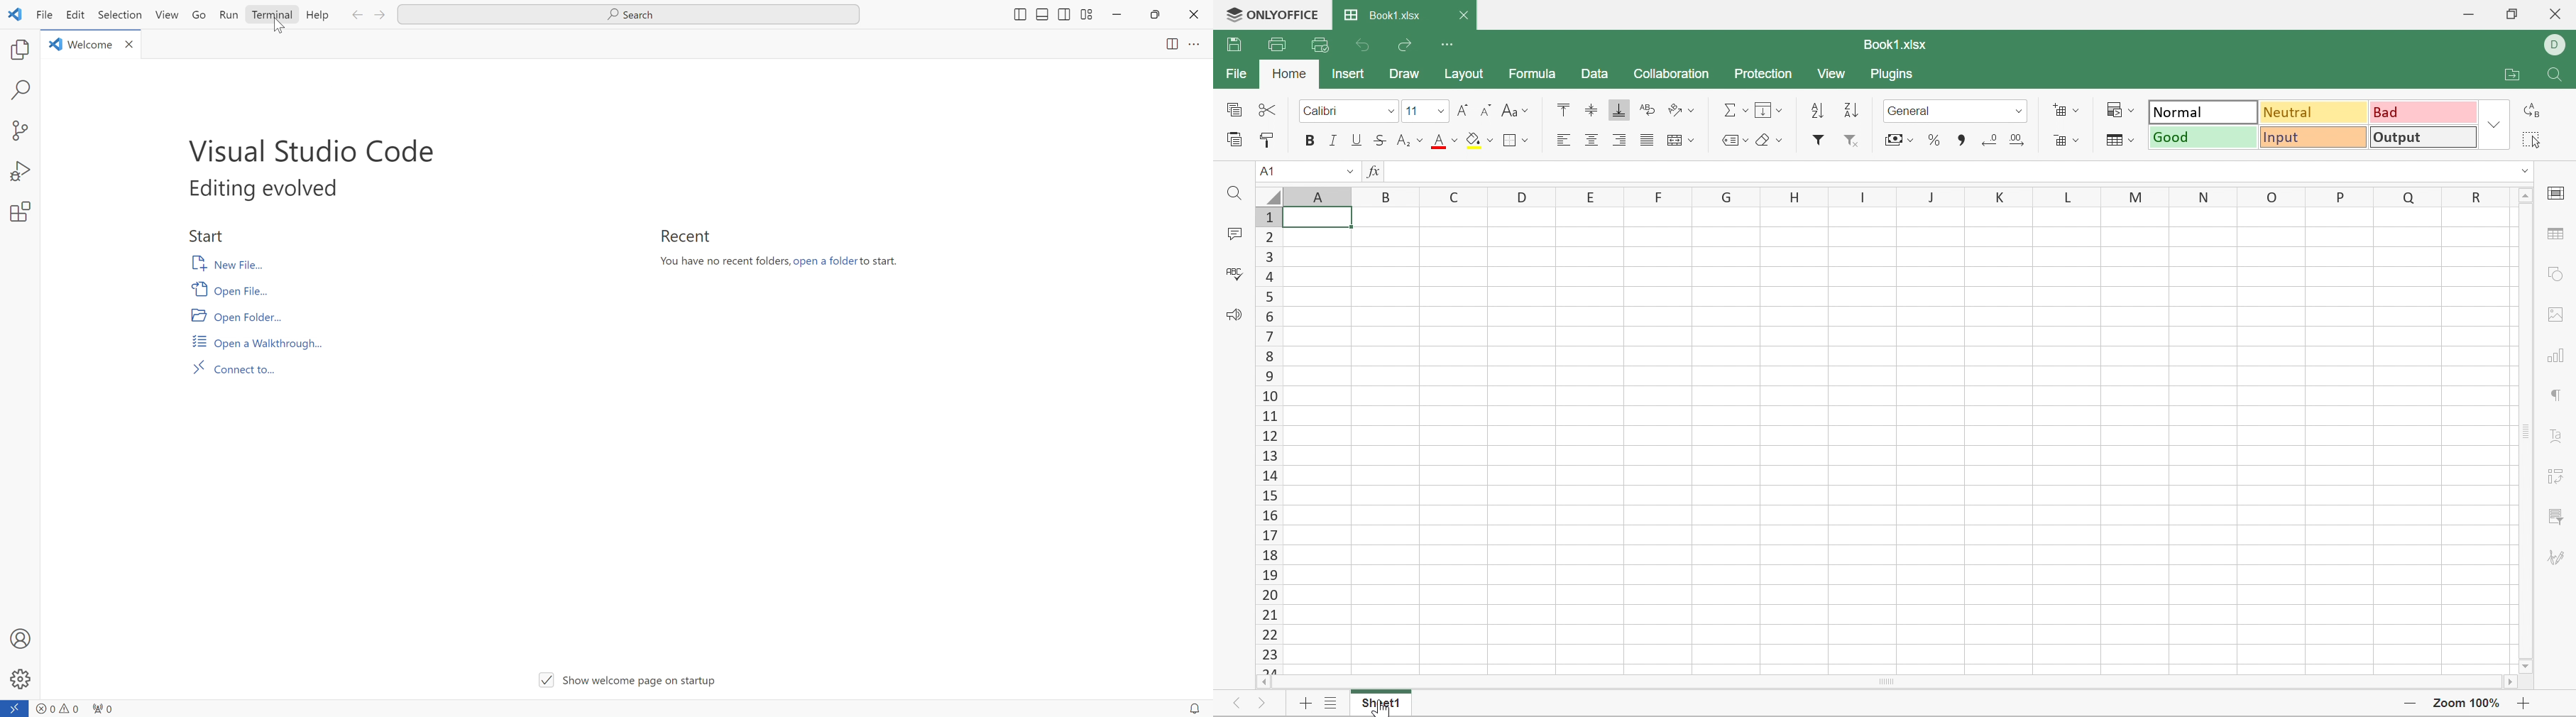 The height and width of the screenshot is (728, 2576). Describe the element at coordinates (1591, 194) in the screenshot. I see `E` at that location.